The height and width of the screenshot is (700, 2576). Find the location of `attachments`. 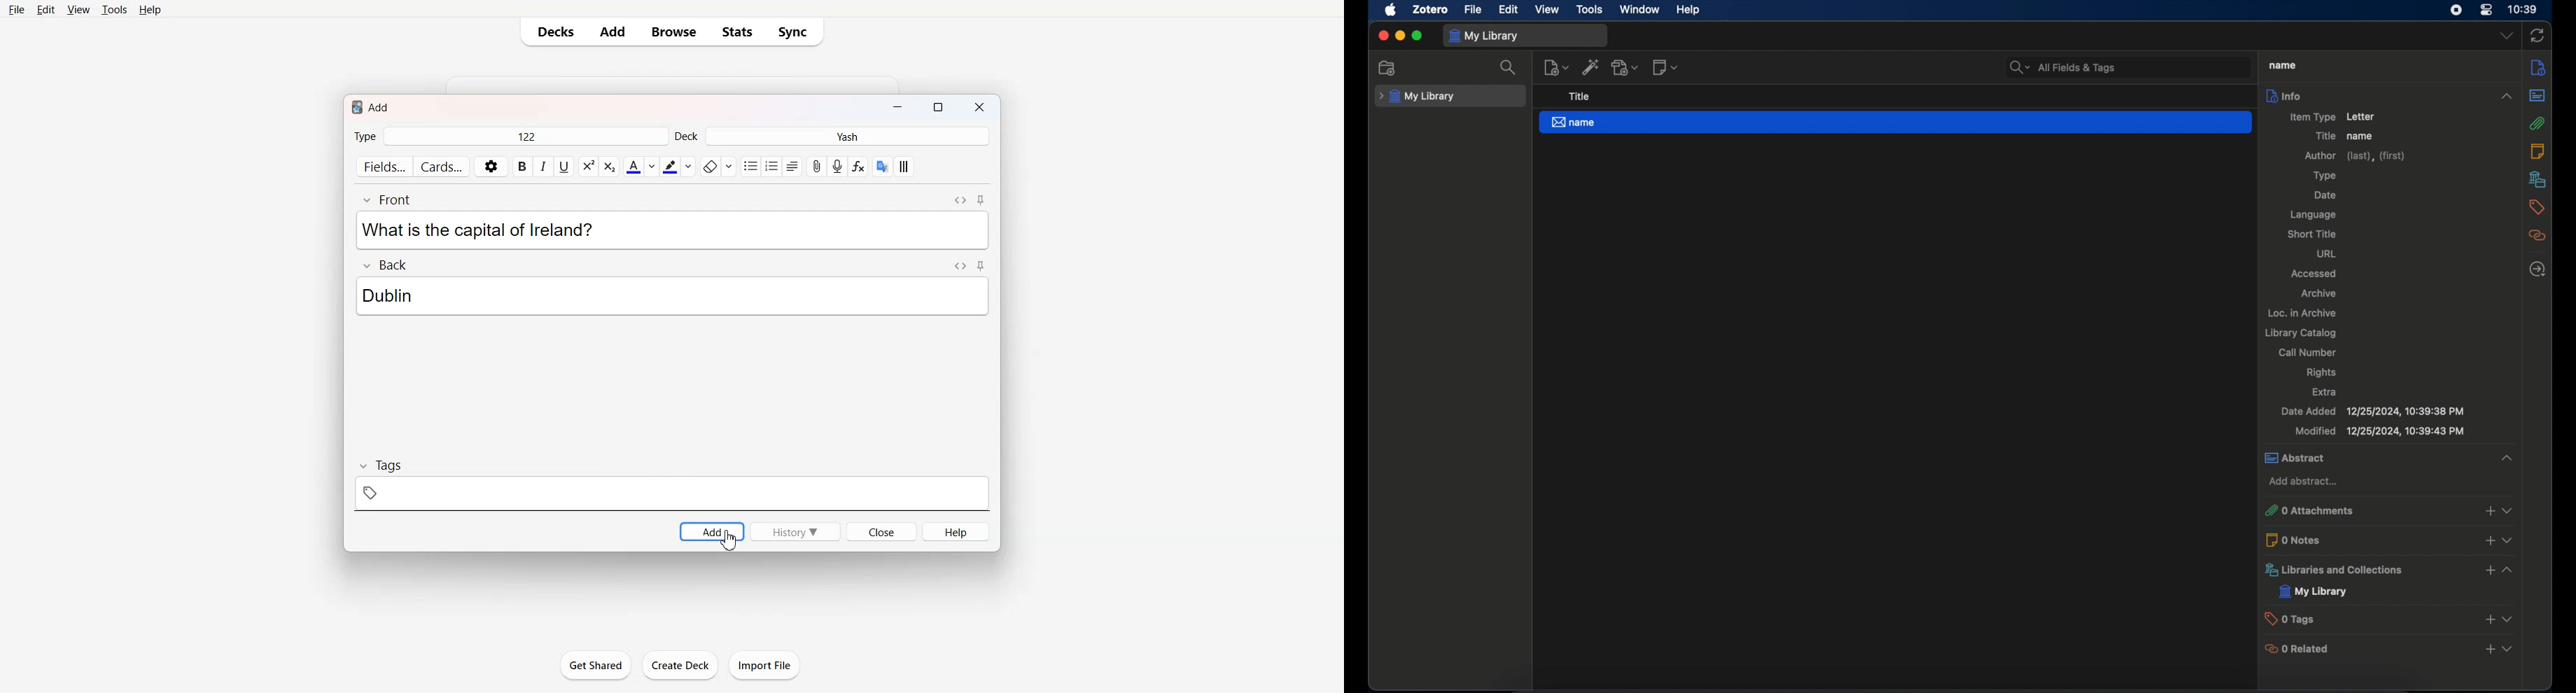

attachments is located at coordinates (2538, 123).